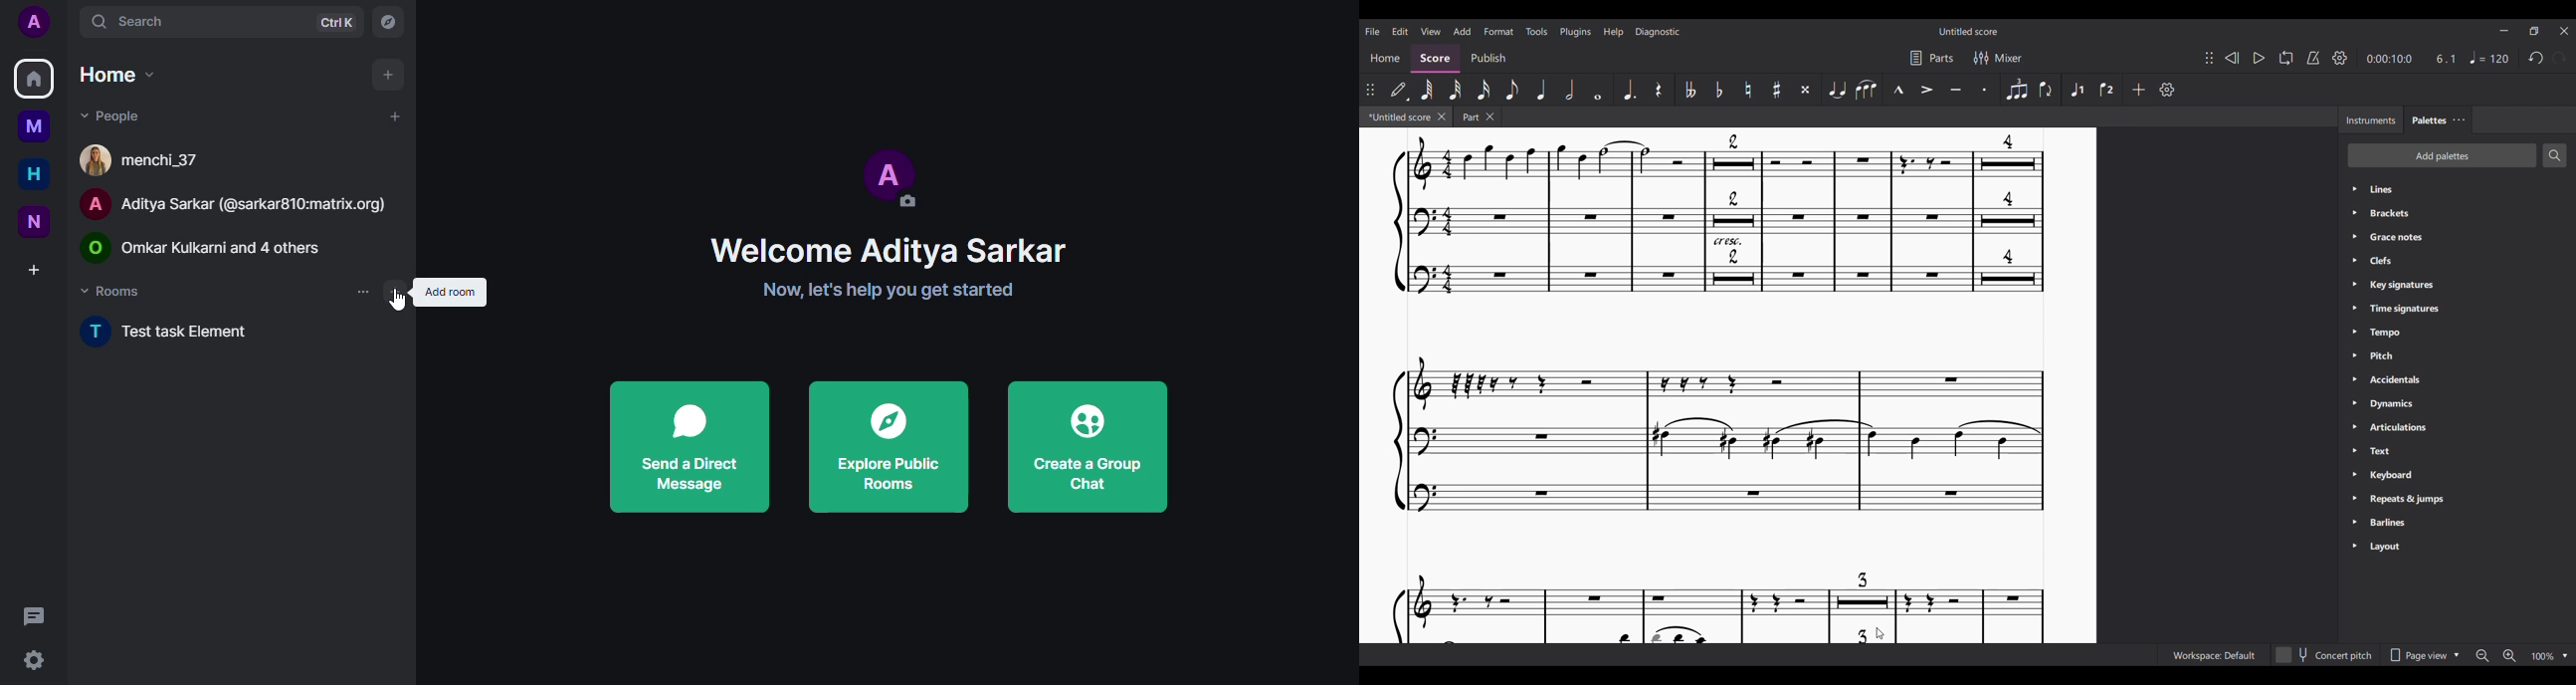  What do you see at coordinates (114, 290) in the screenshot?
I see `rooms` at bounding box center [114, 290].